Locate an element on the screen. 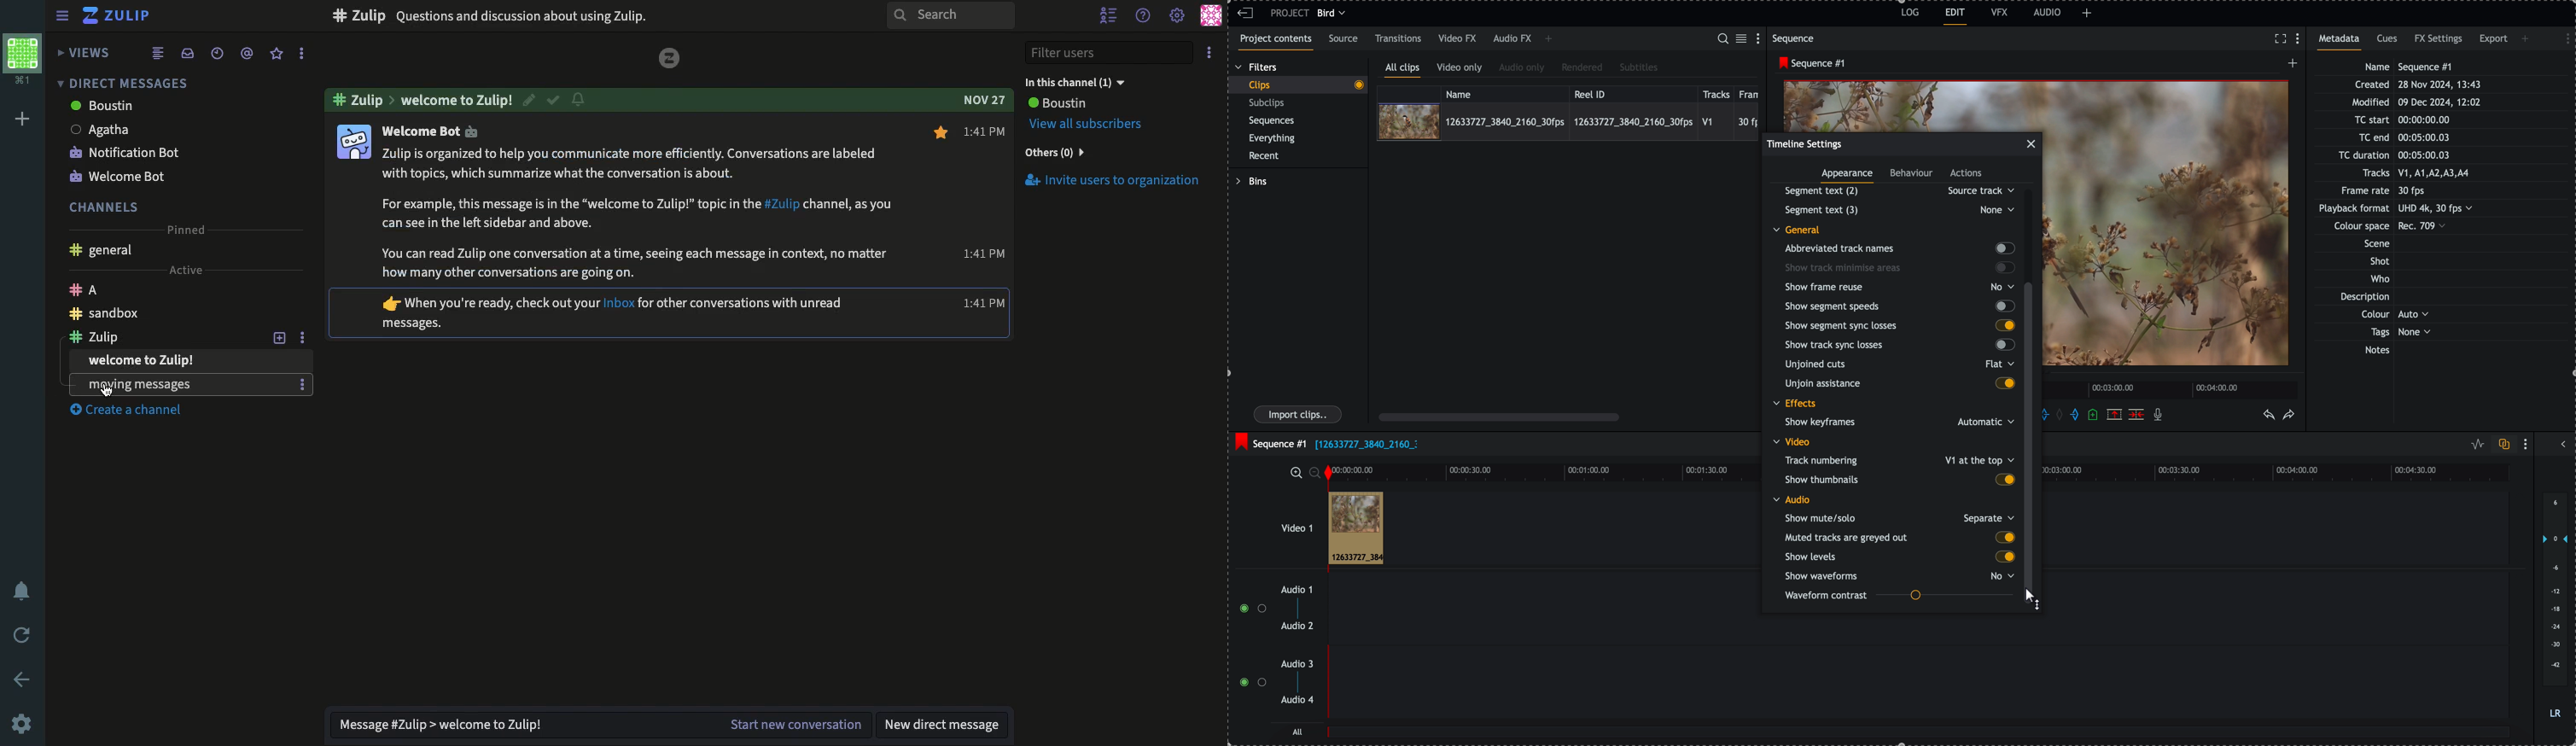 Image resolution: width=2576 pixels, height=756 pixels. video preview is located at coordinates (1913, 104).